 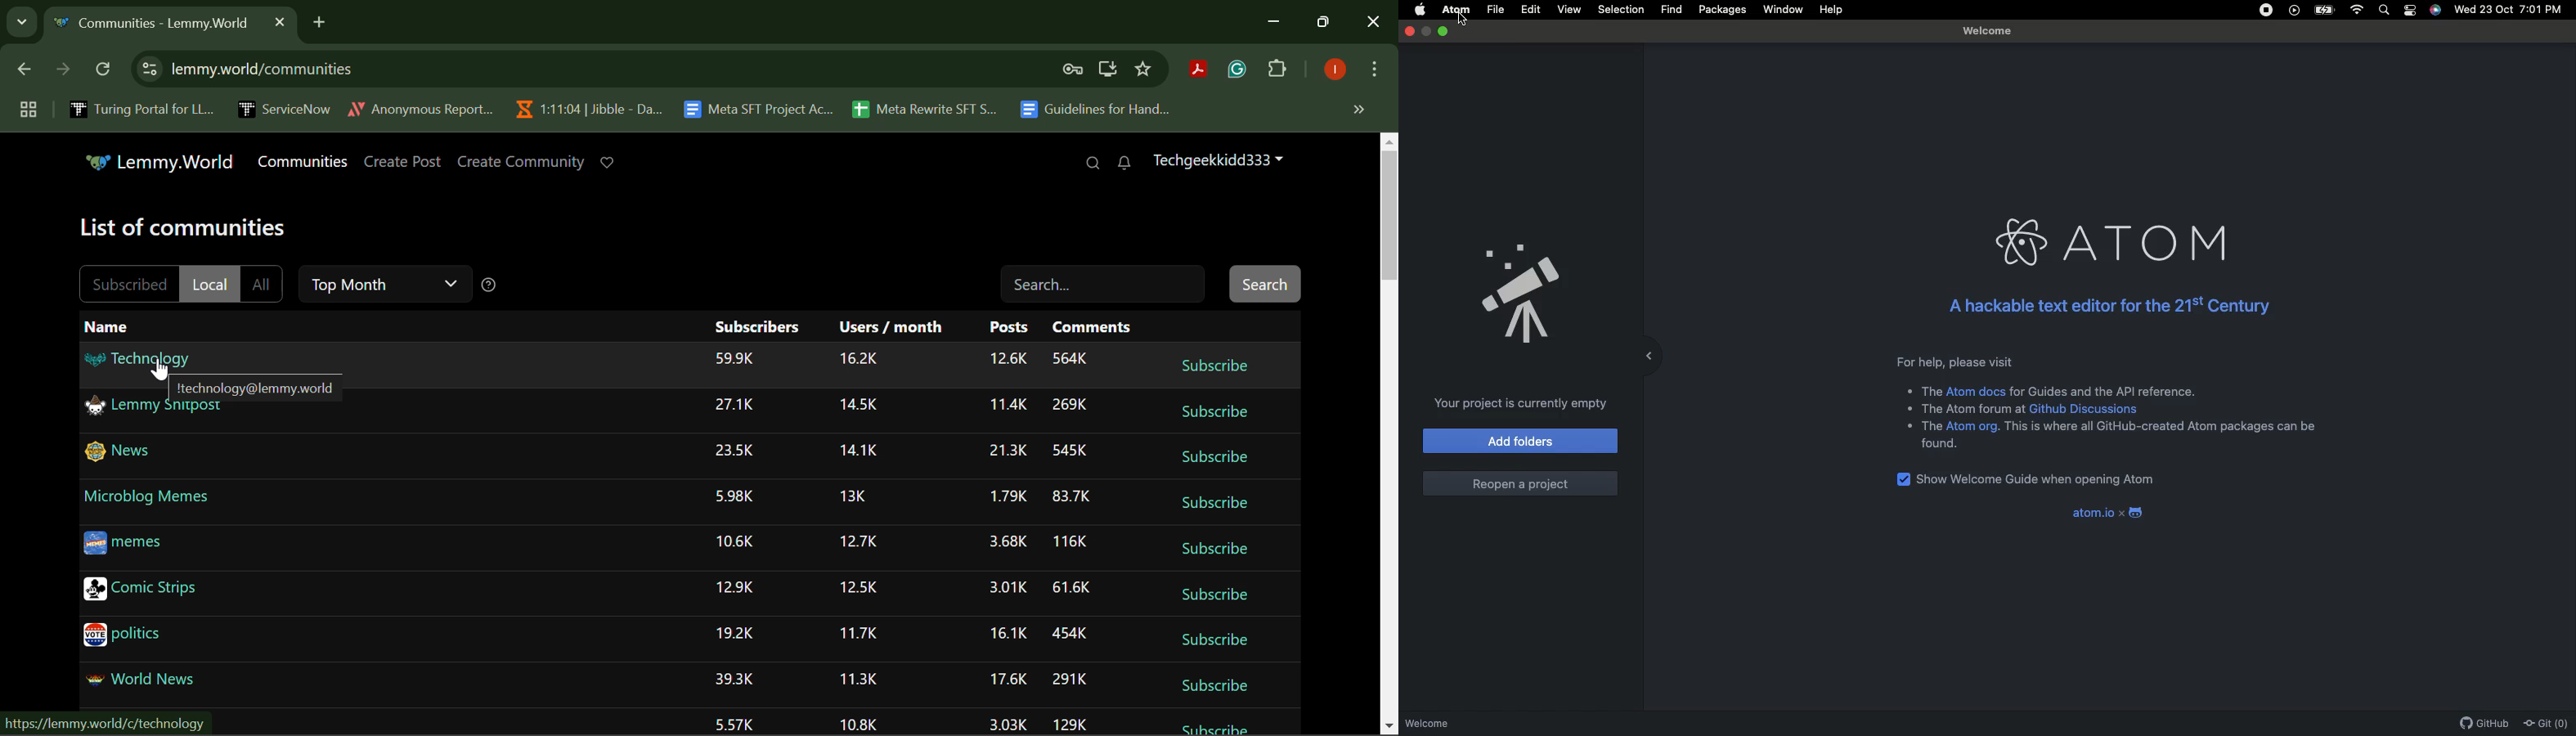 I want to click on Comic Strips Community Link, so click(x=146, y=591).